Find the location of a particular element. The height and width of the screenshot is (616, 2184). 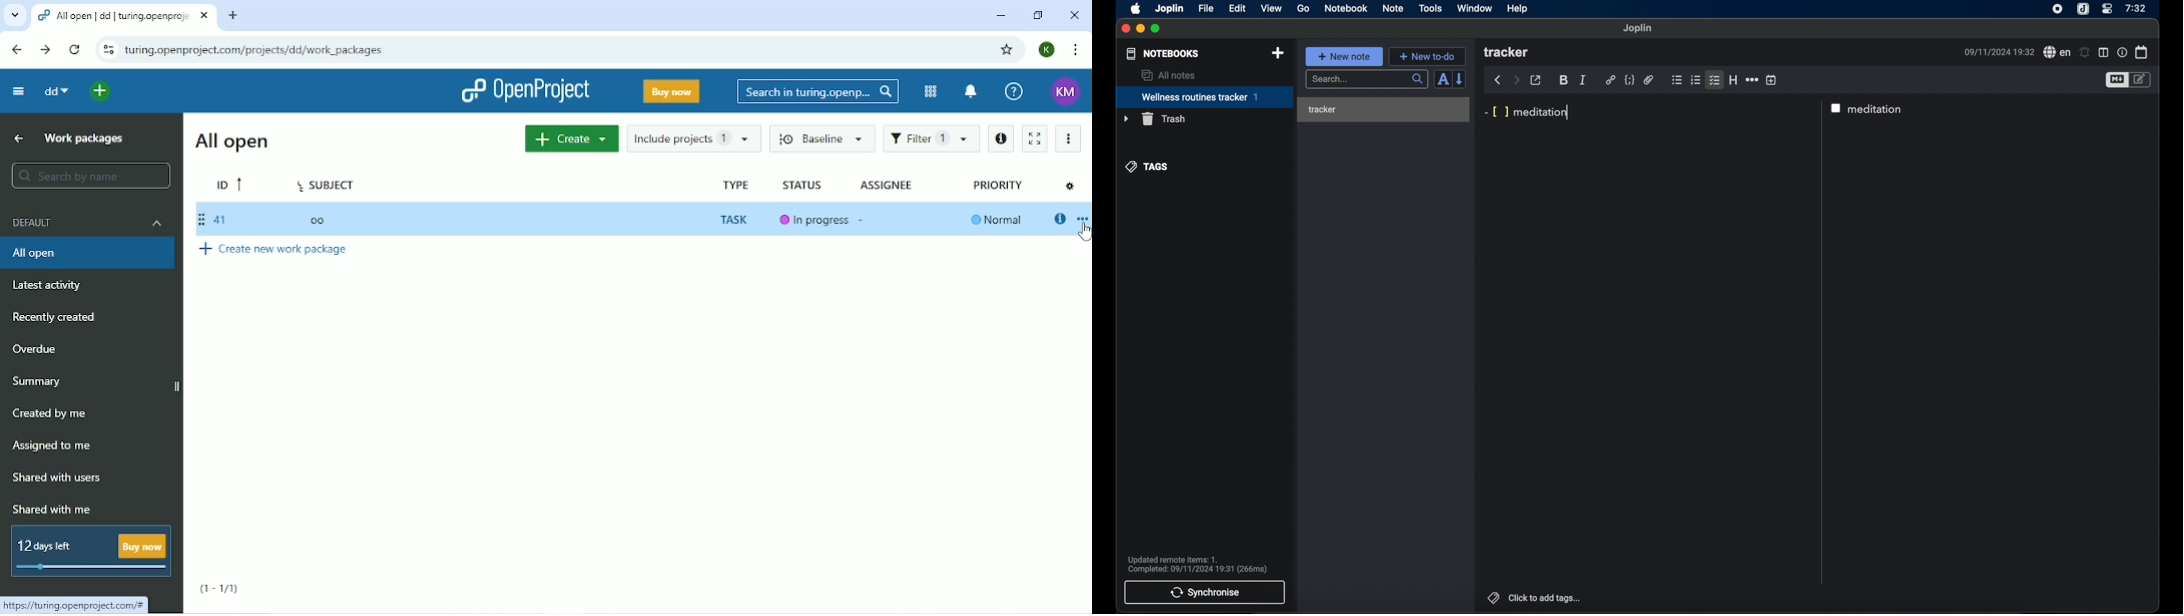

file is located at coordinates (1206, 8).